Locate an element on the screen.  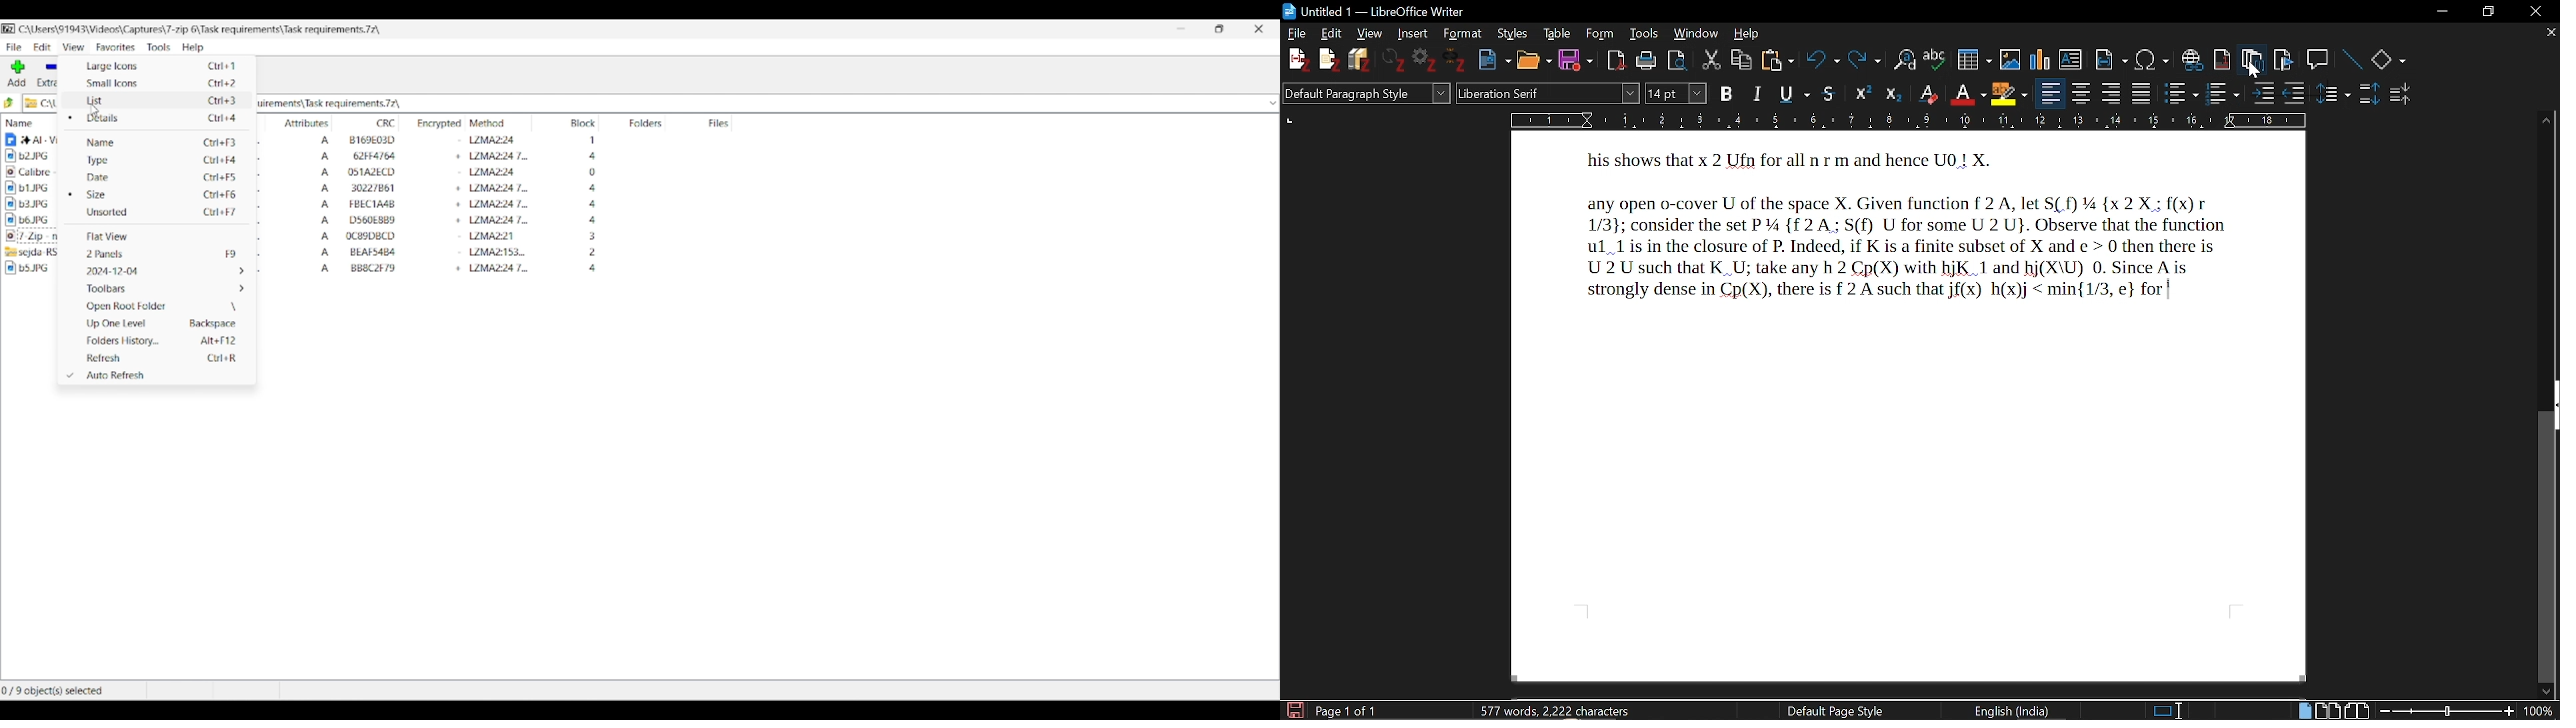
Italic is located at coordinates (1761, 93).